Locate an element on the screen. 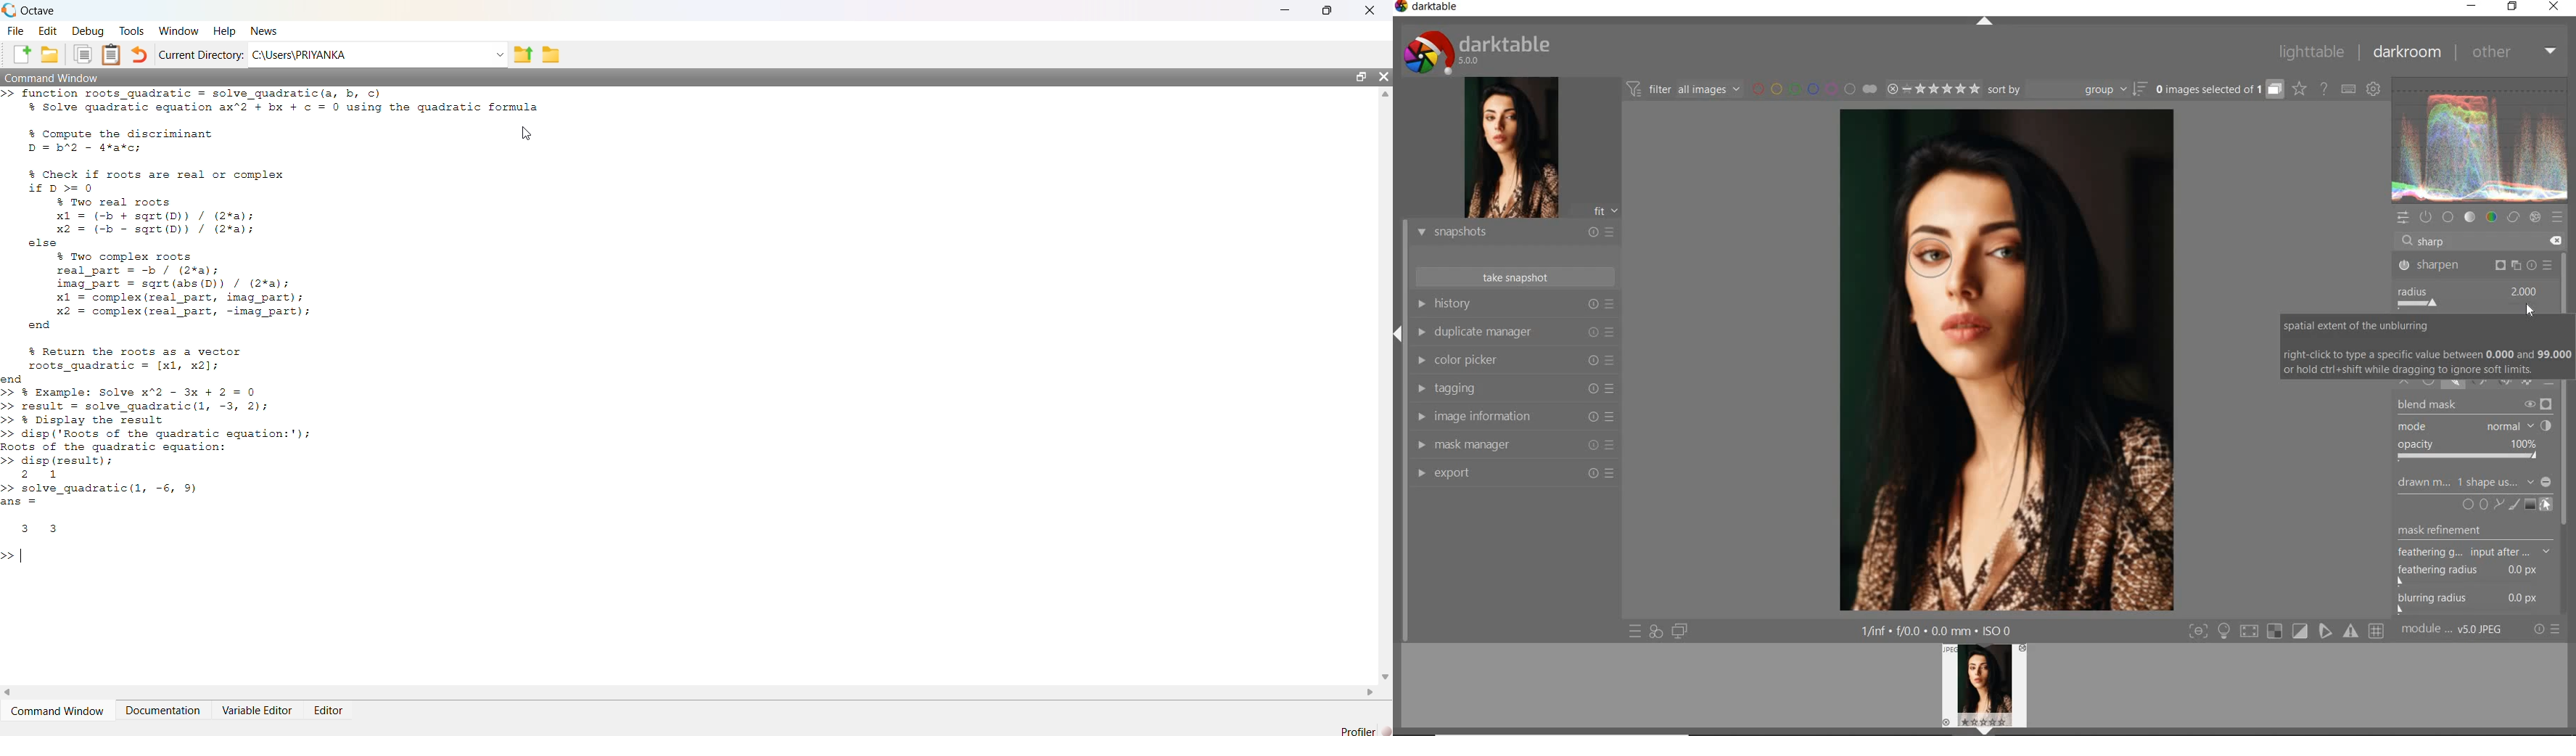 The height and width of the screenshot is (756, 2576). radius is located at coordinates (2473, 297).